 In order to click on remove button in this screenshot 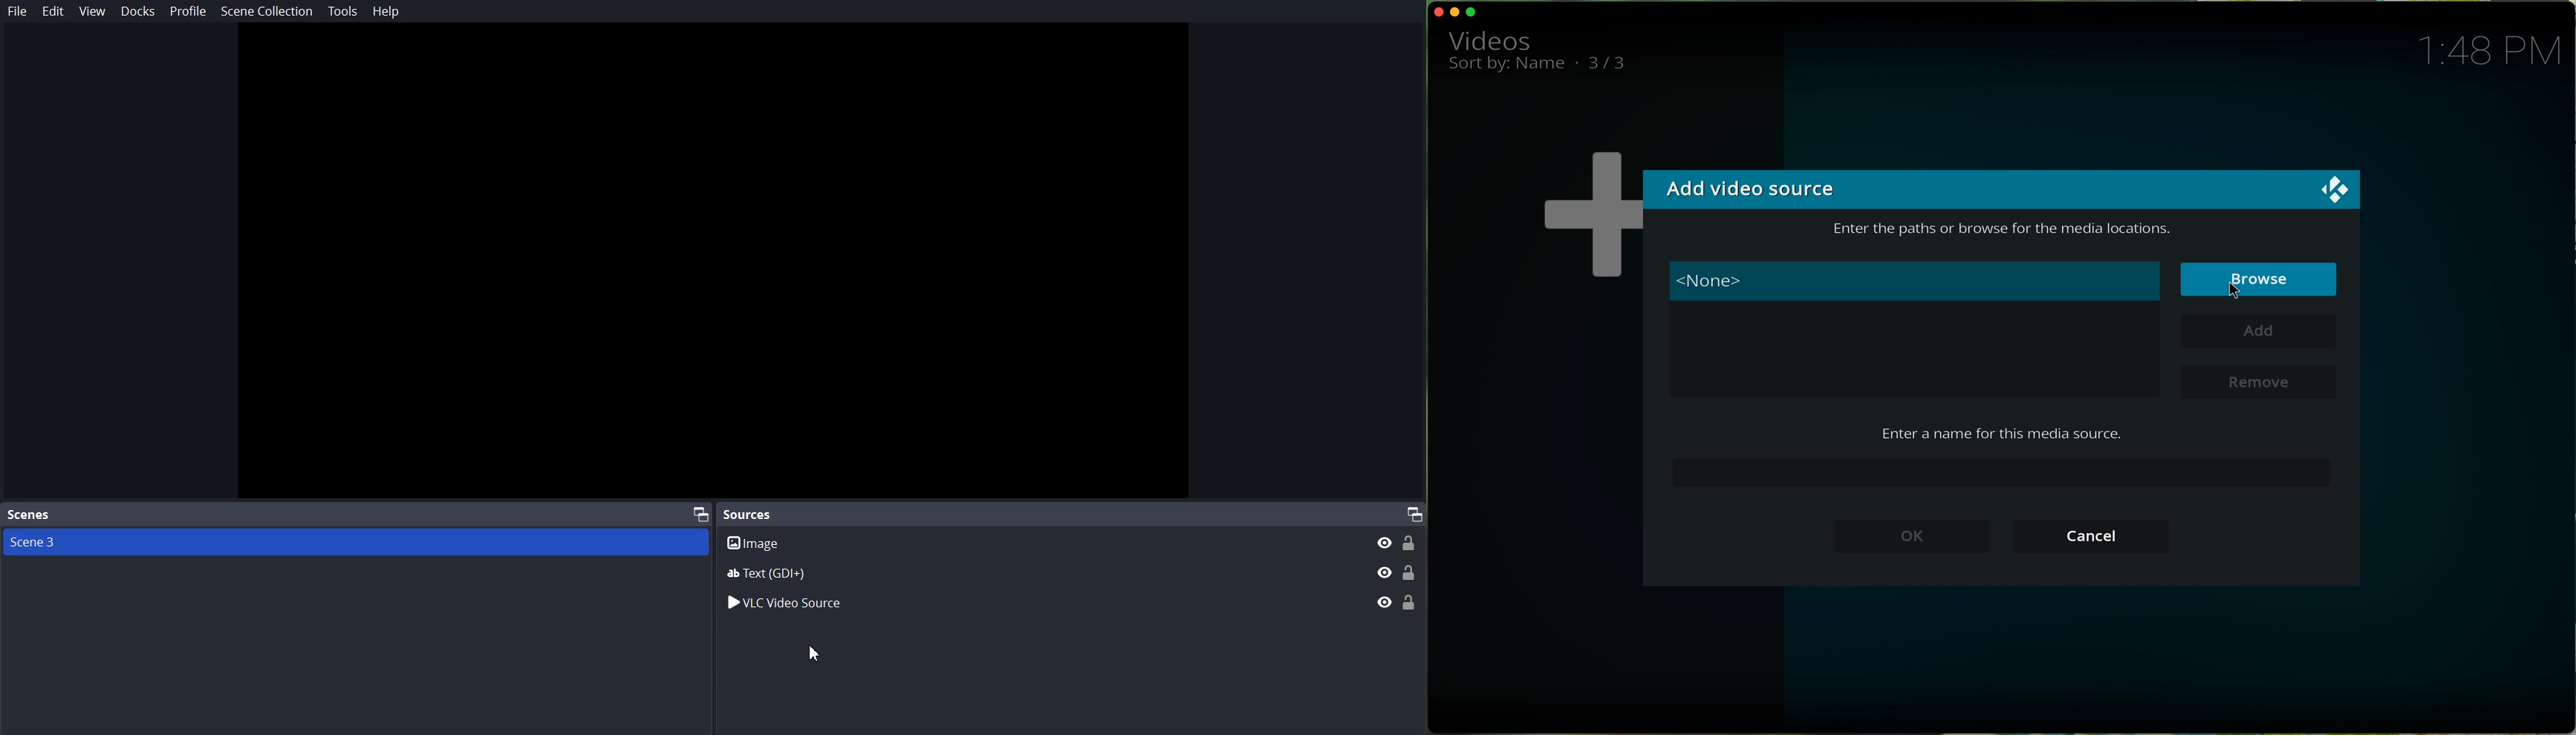, I will do `click(2257, 381)`.